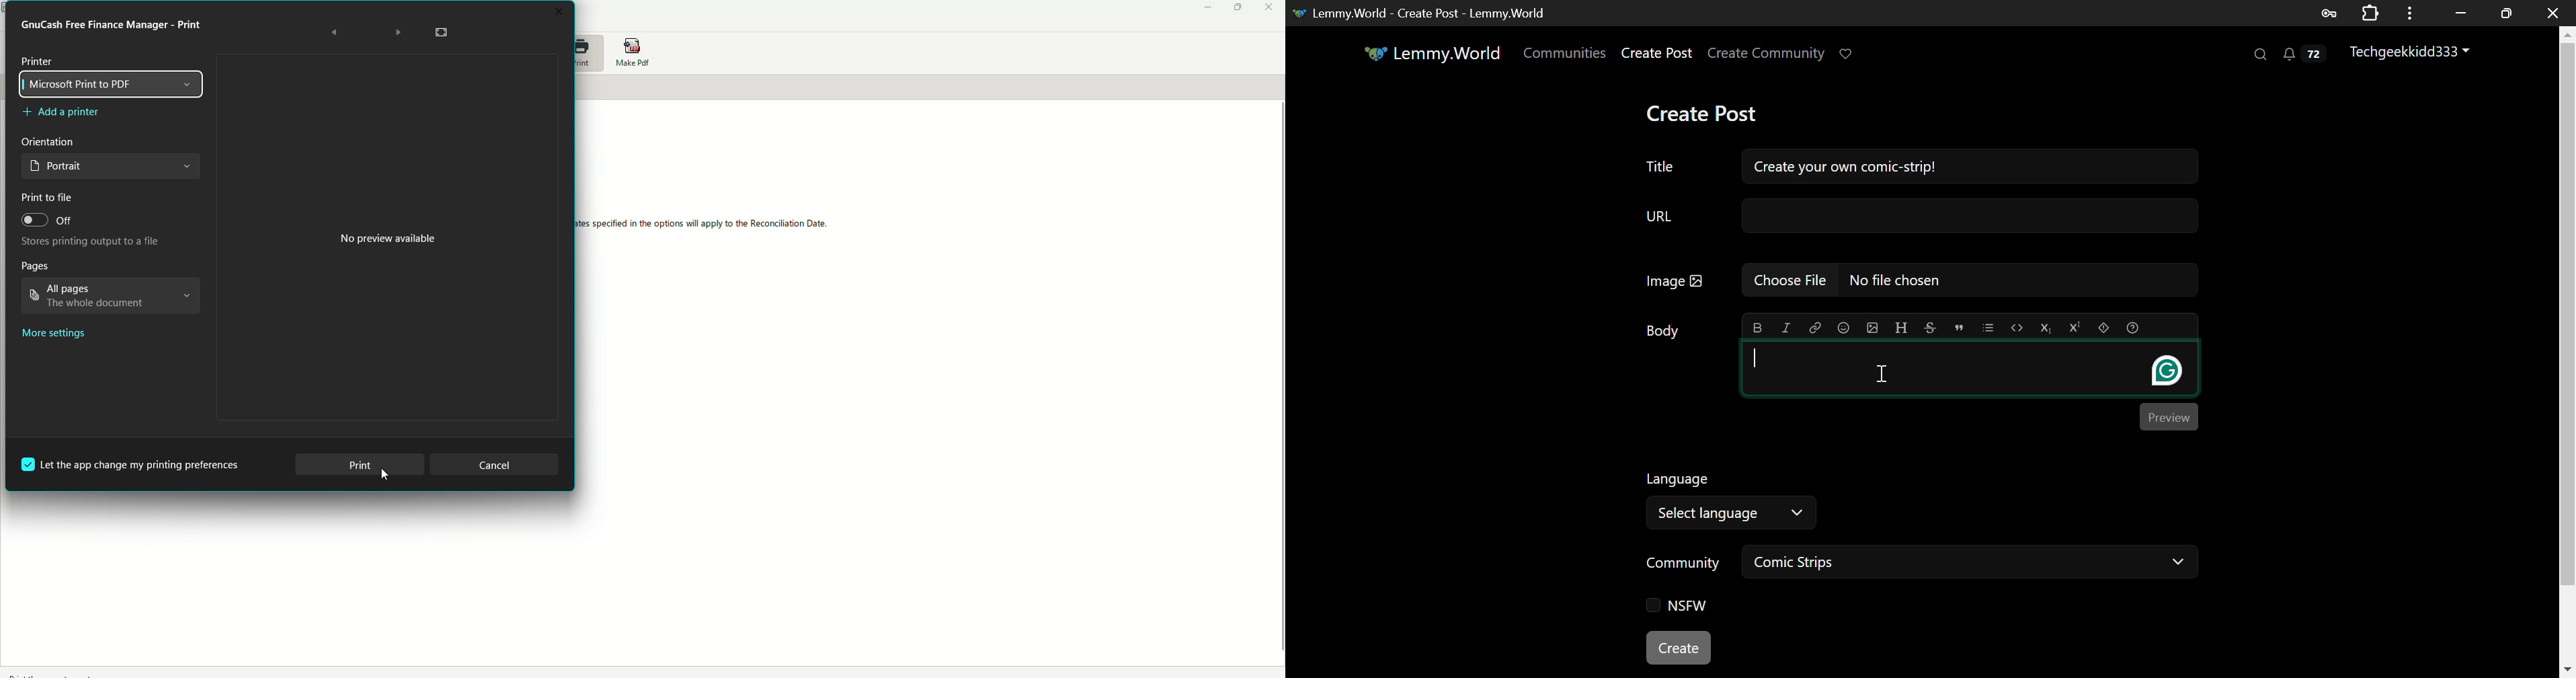 This screenshot has width=2576, height=700. Describe the element at coordinates (386, 473) in the screenshot. I see `cursor` at that location.